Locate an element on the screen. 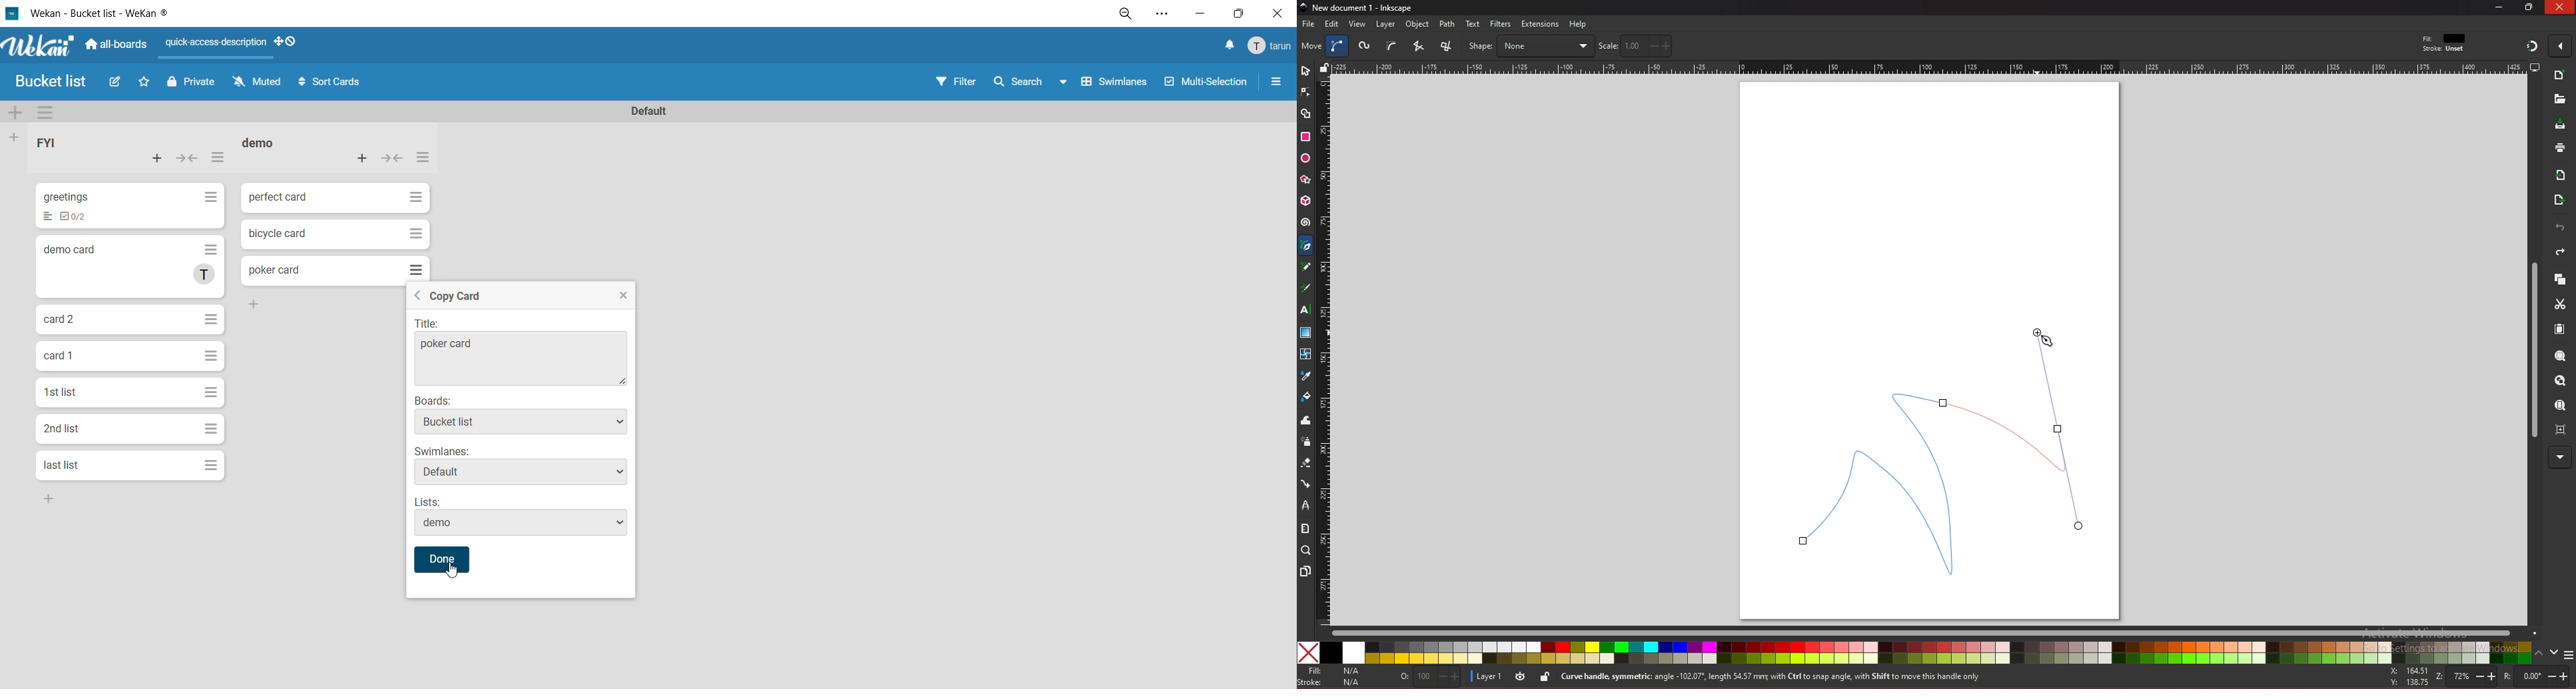  close is located at coordinates (1275, 14).